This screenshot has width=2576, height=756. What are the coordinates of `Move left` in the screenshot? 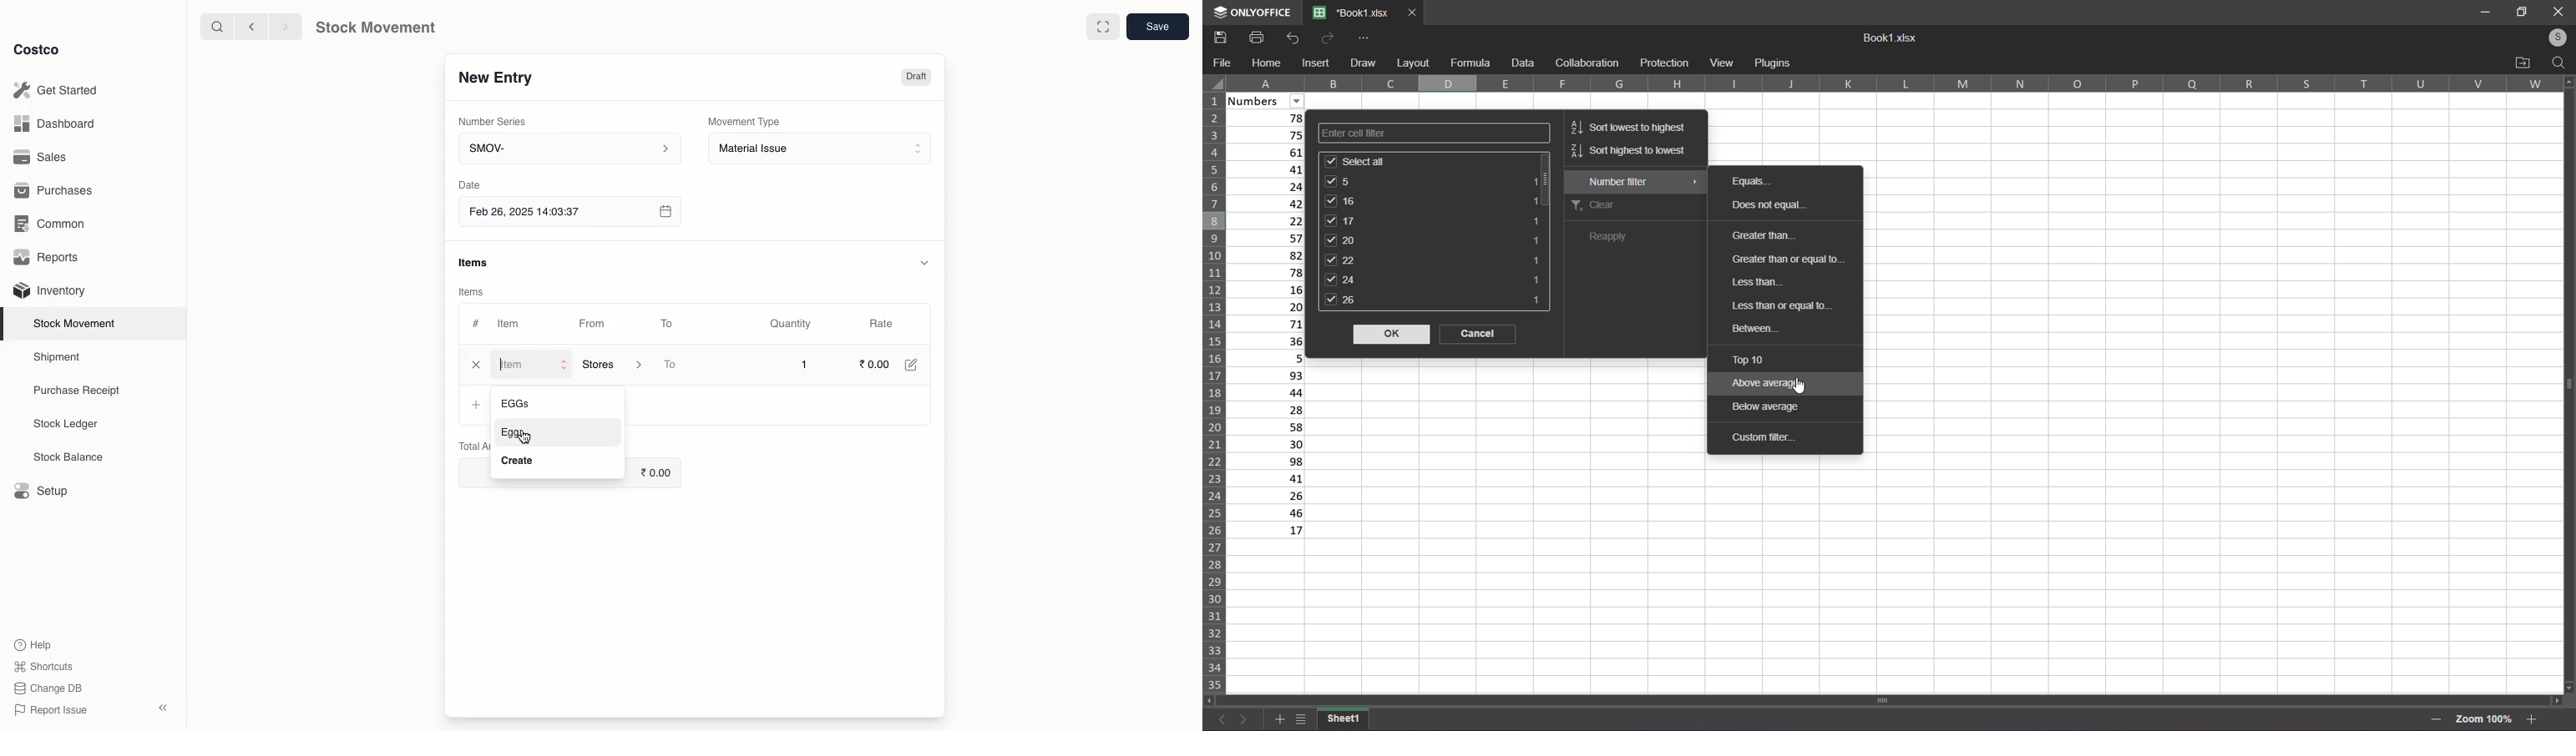 It's located at (1210, 700).